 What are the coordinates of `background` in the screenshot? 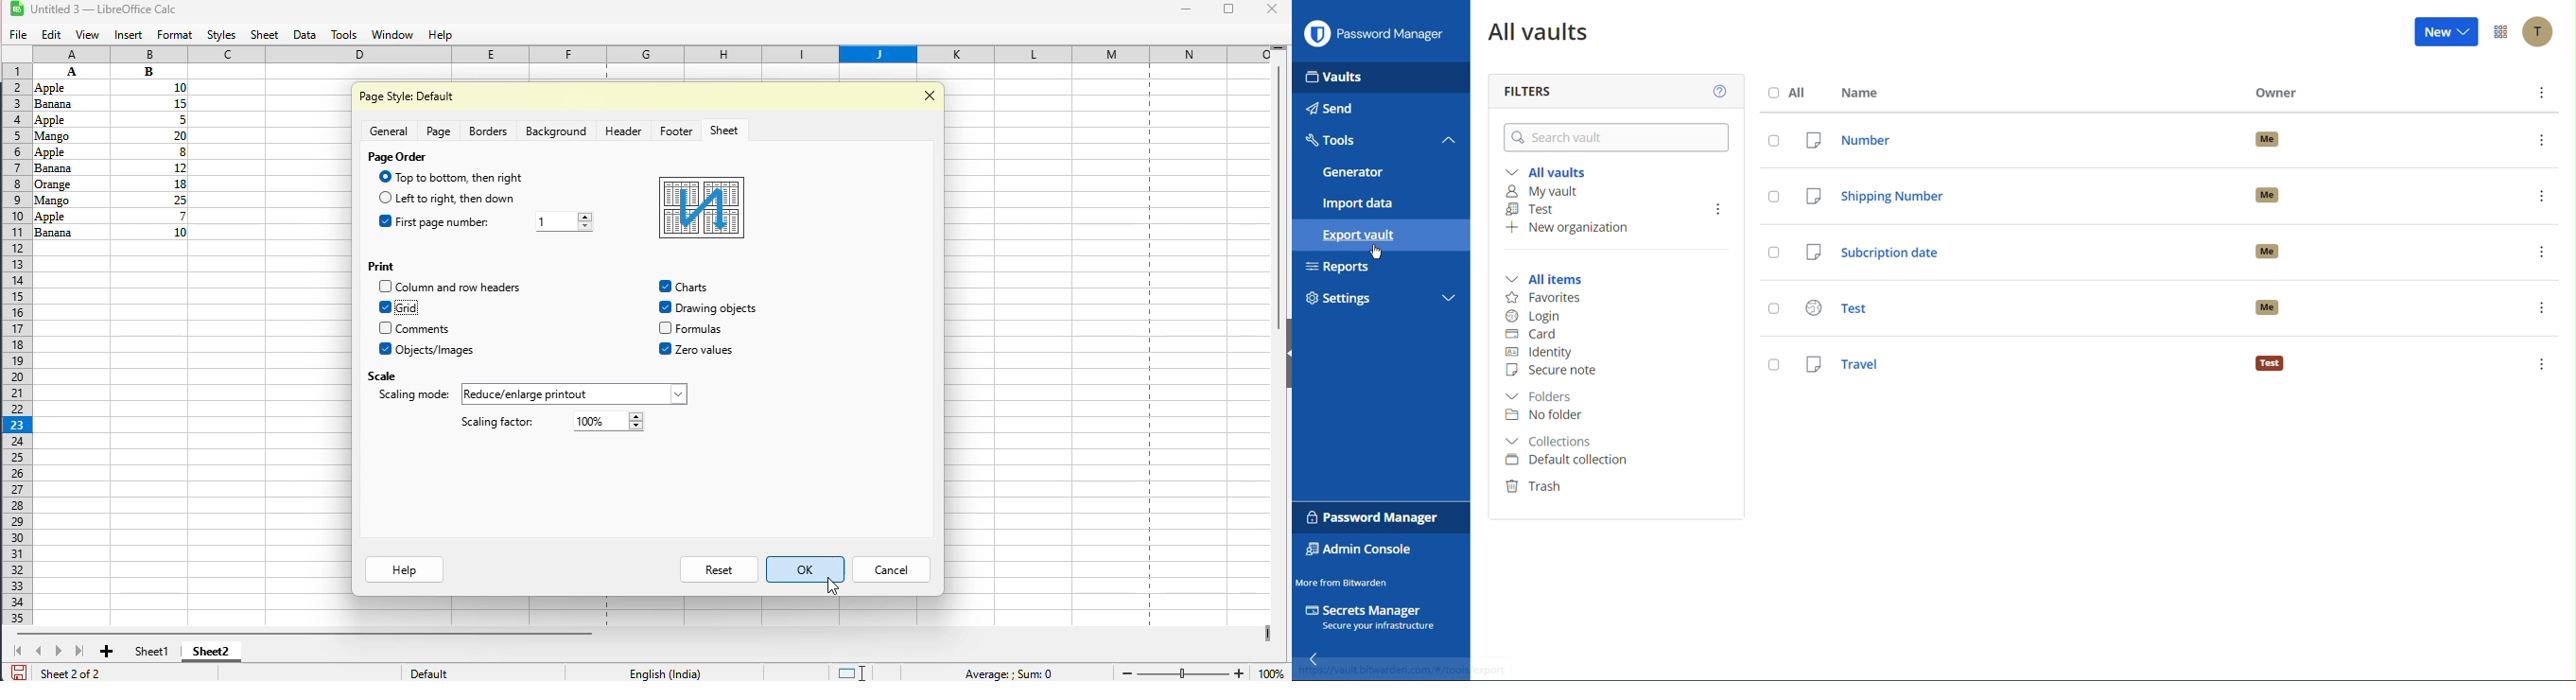 It's located at (555, 131).